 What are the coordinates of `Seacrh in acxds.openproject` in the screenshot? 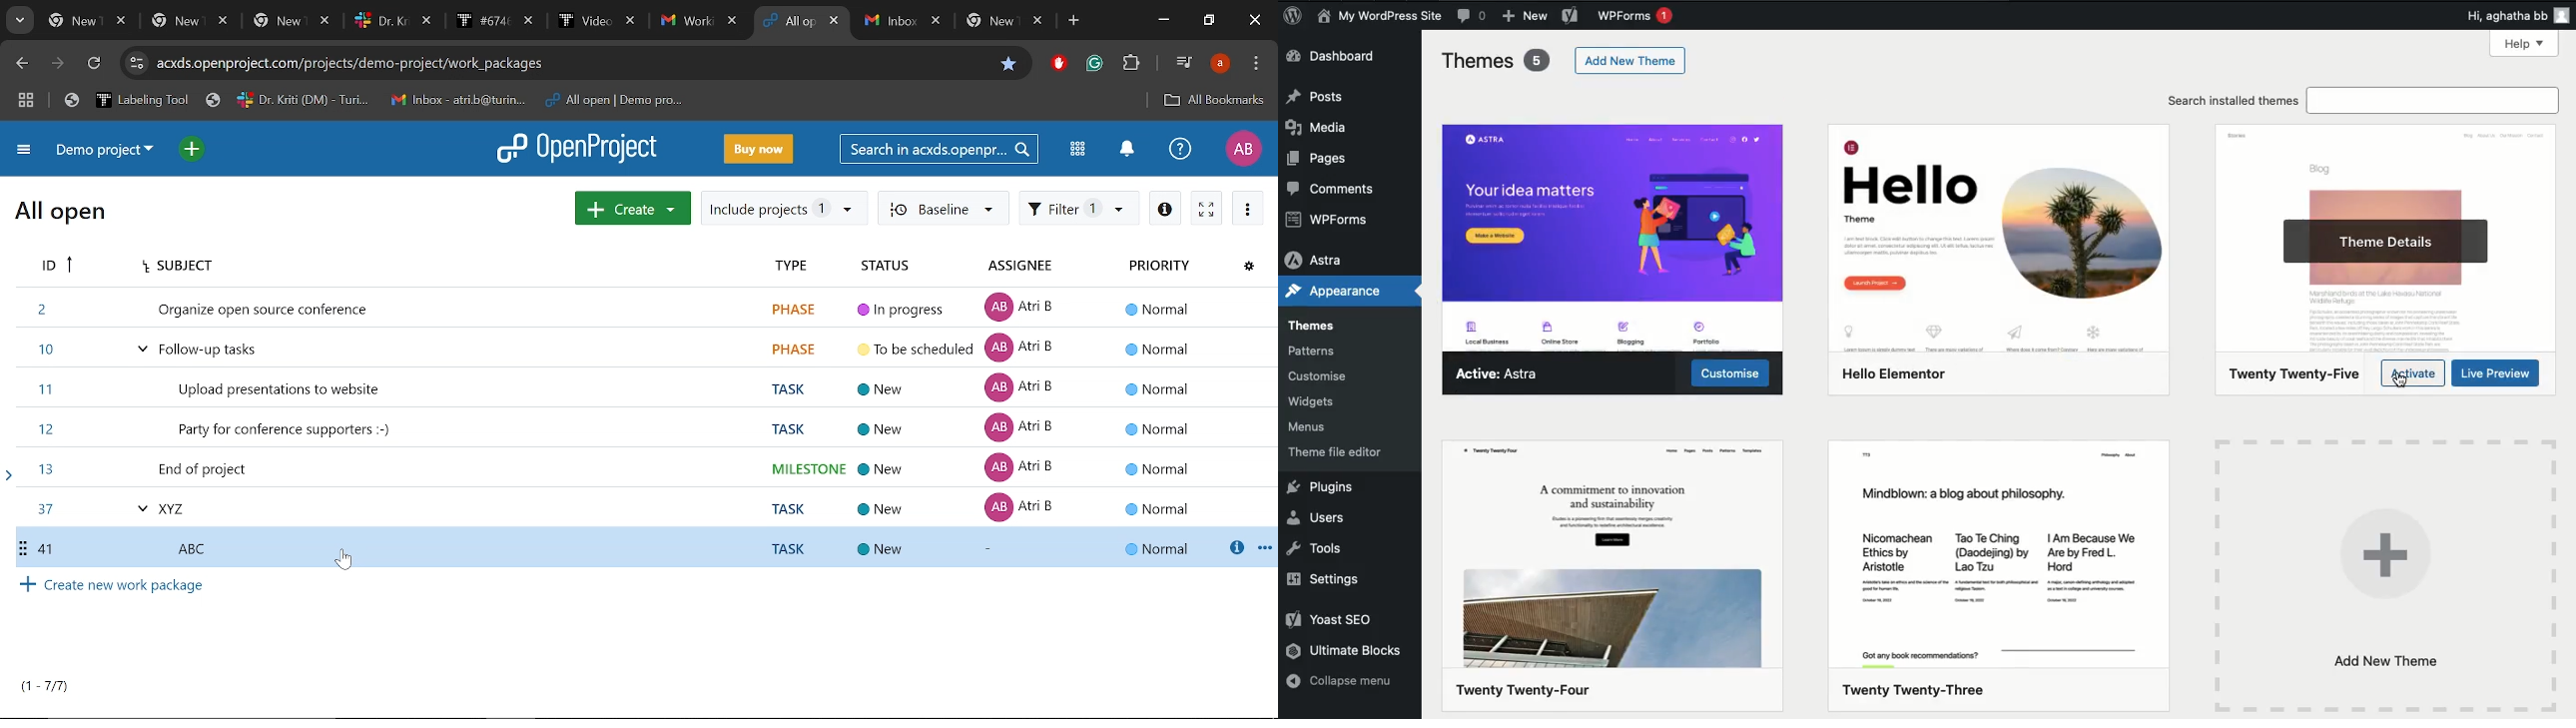 It's located at (941, 150).